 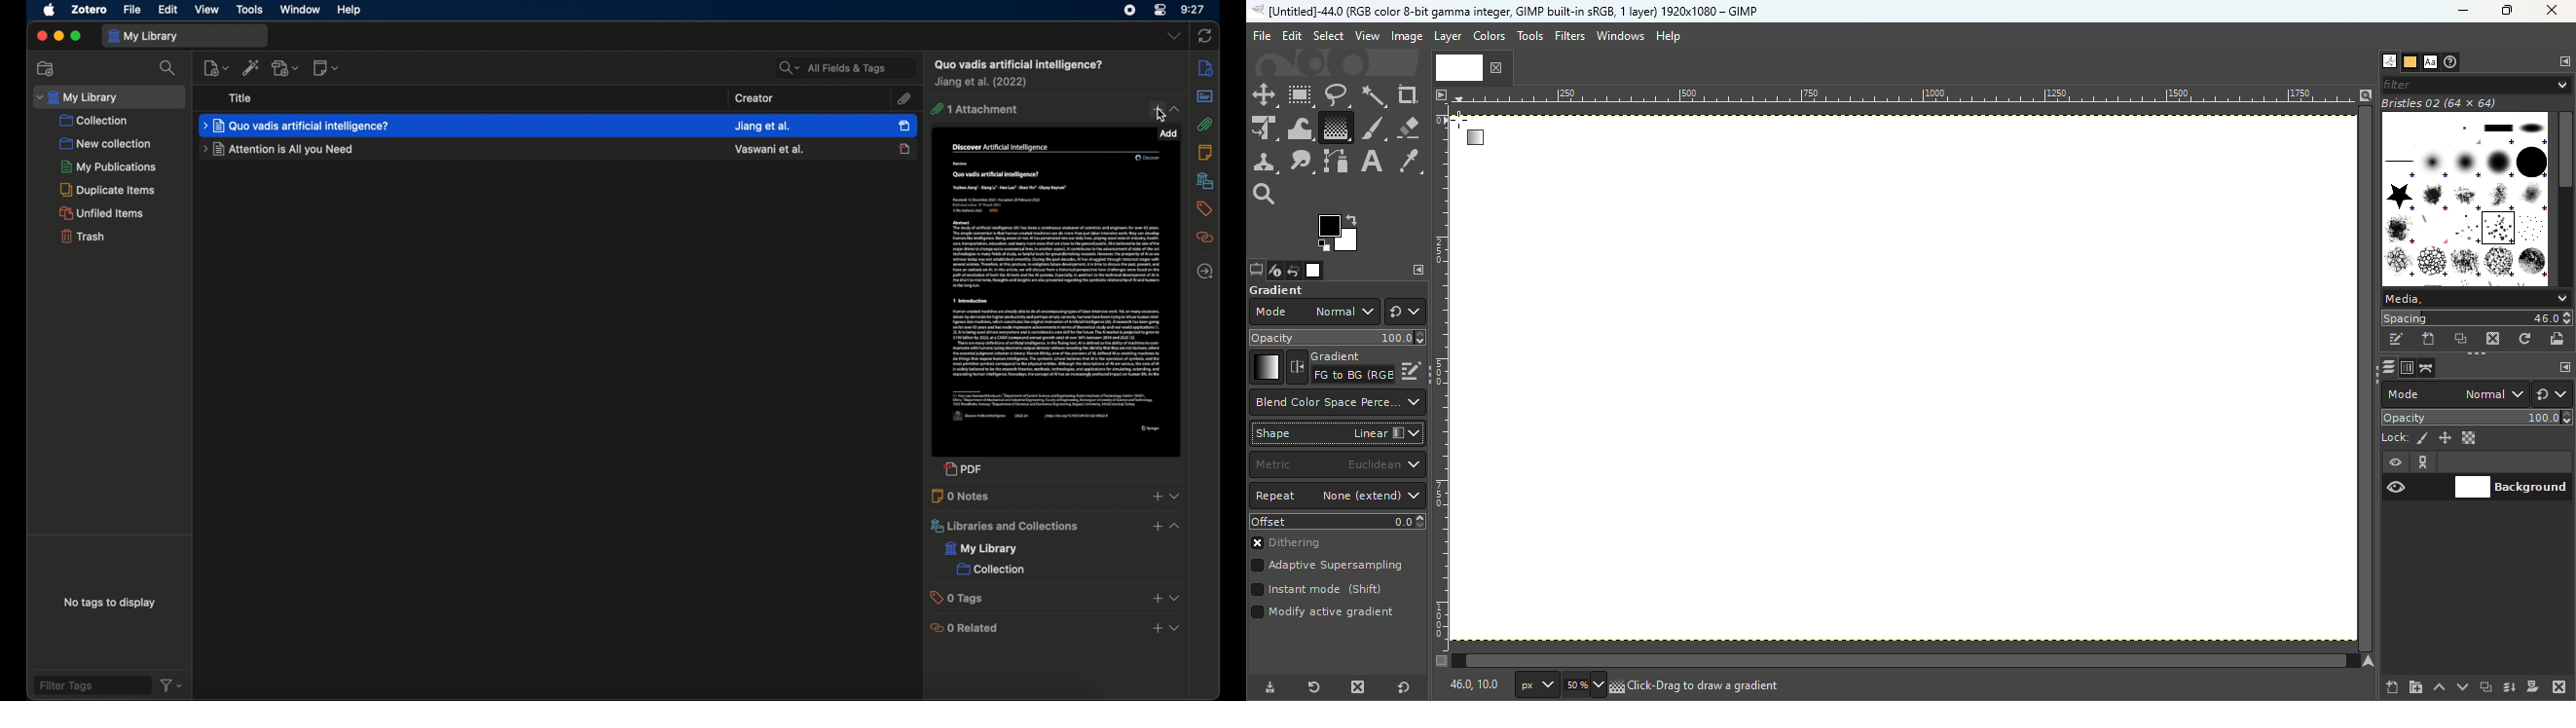 I want to click on maximize, so click(x=77, y=37).